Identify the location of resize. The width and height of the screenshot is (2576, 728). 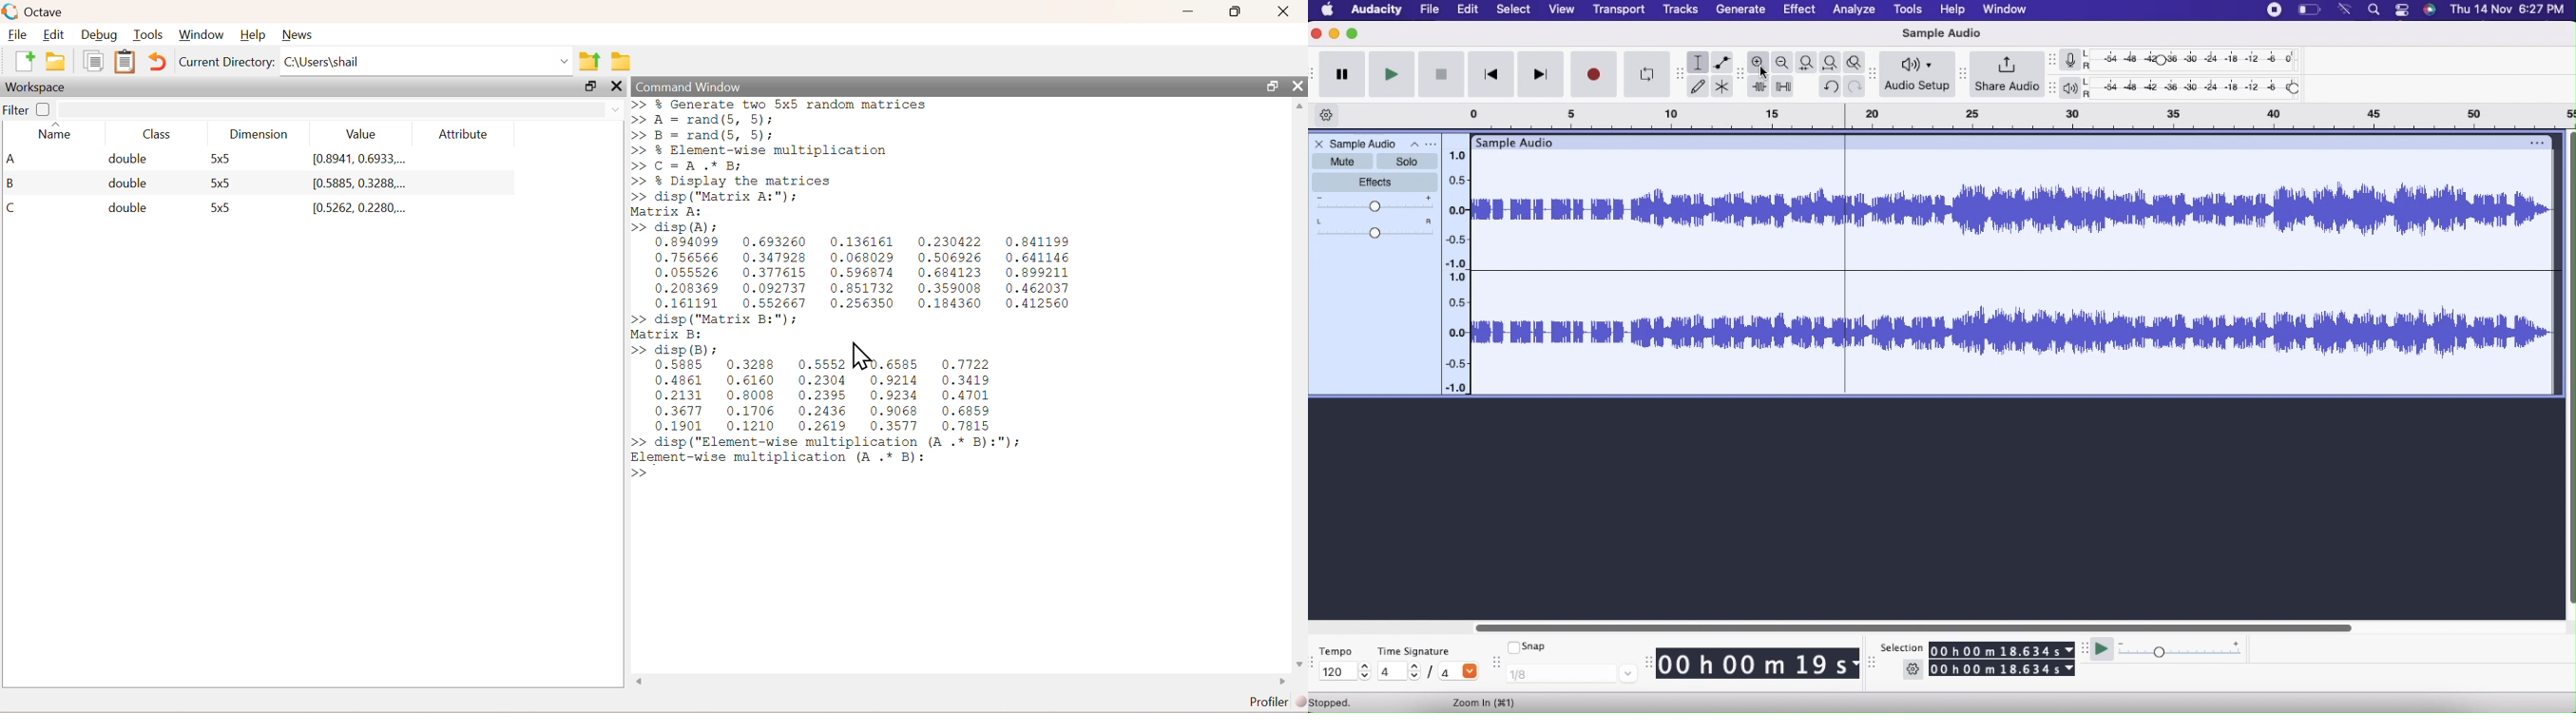
(2051, 61).